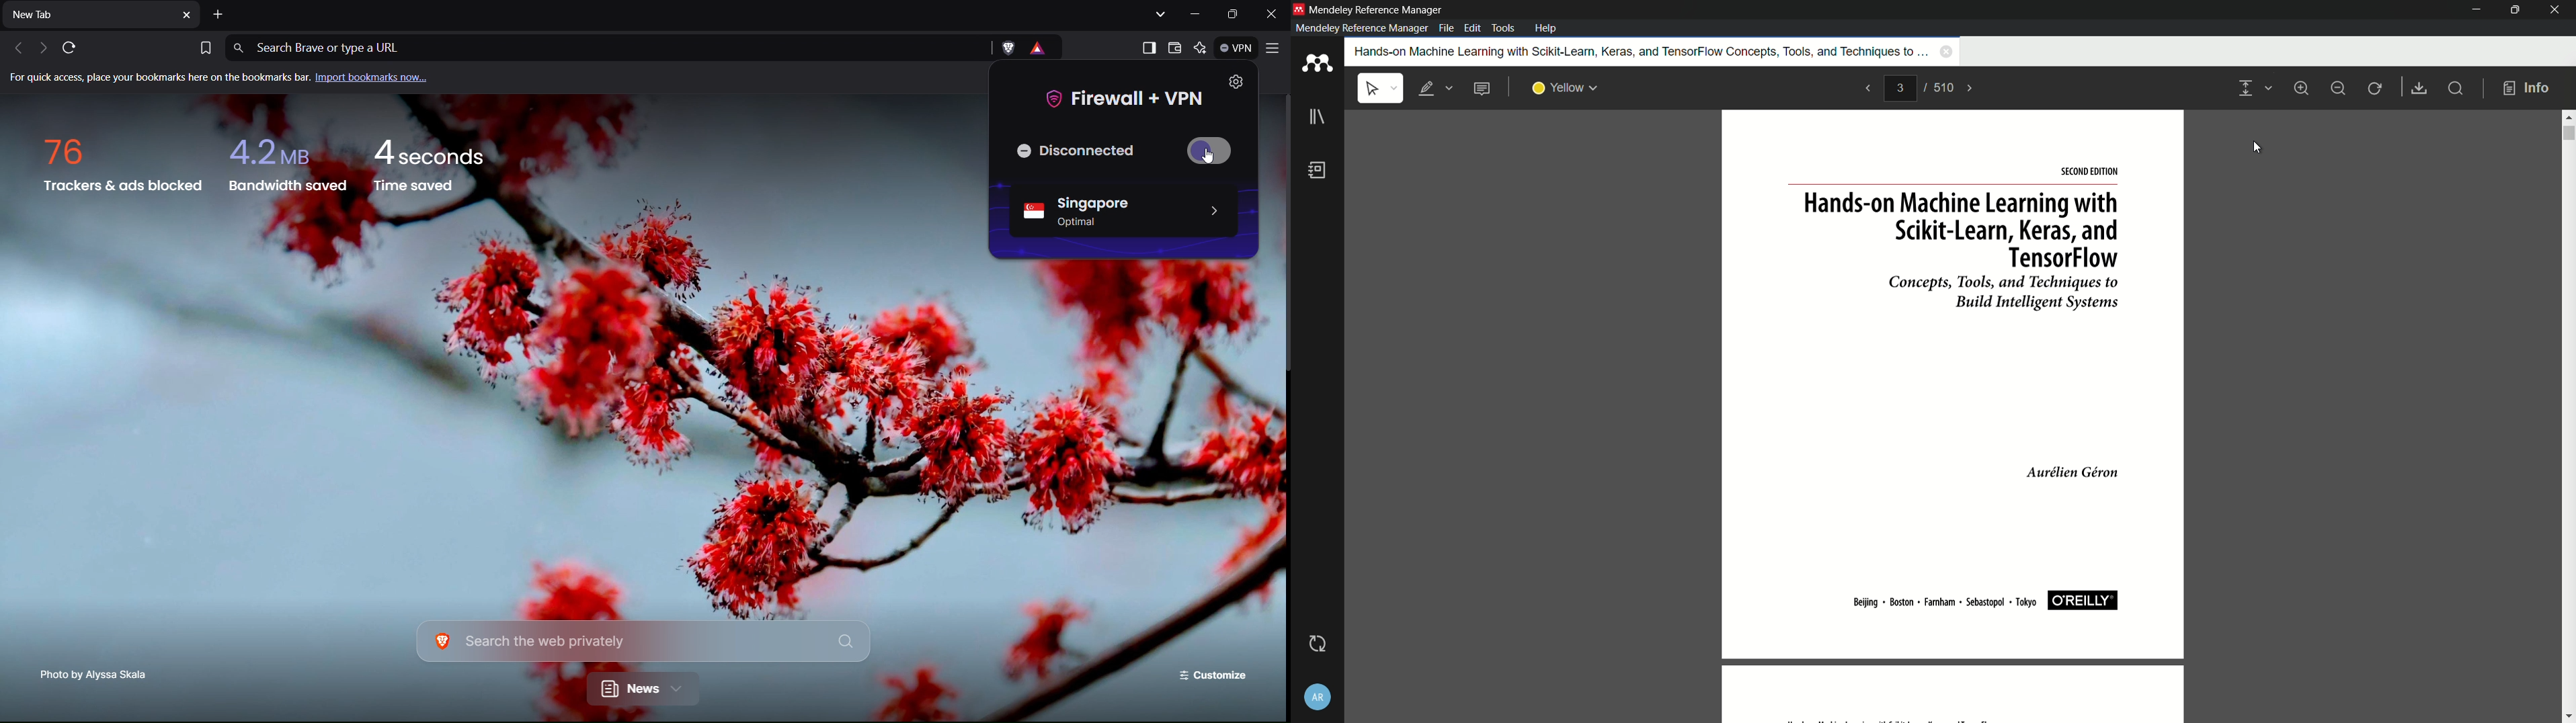  What do you see at coordinates (1317, 170) in the screenshot?
I see `book` at bounding box center [1317, 170].